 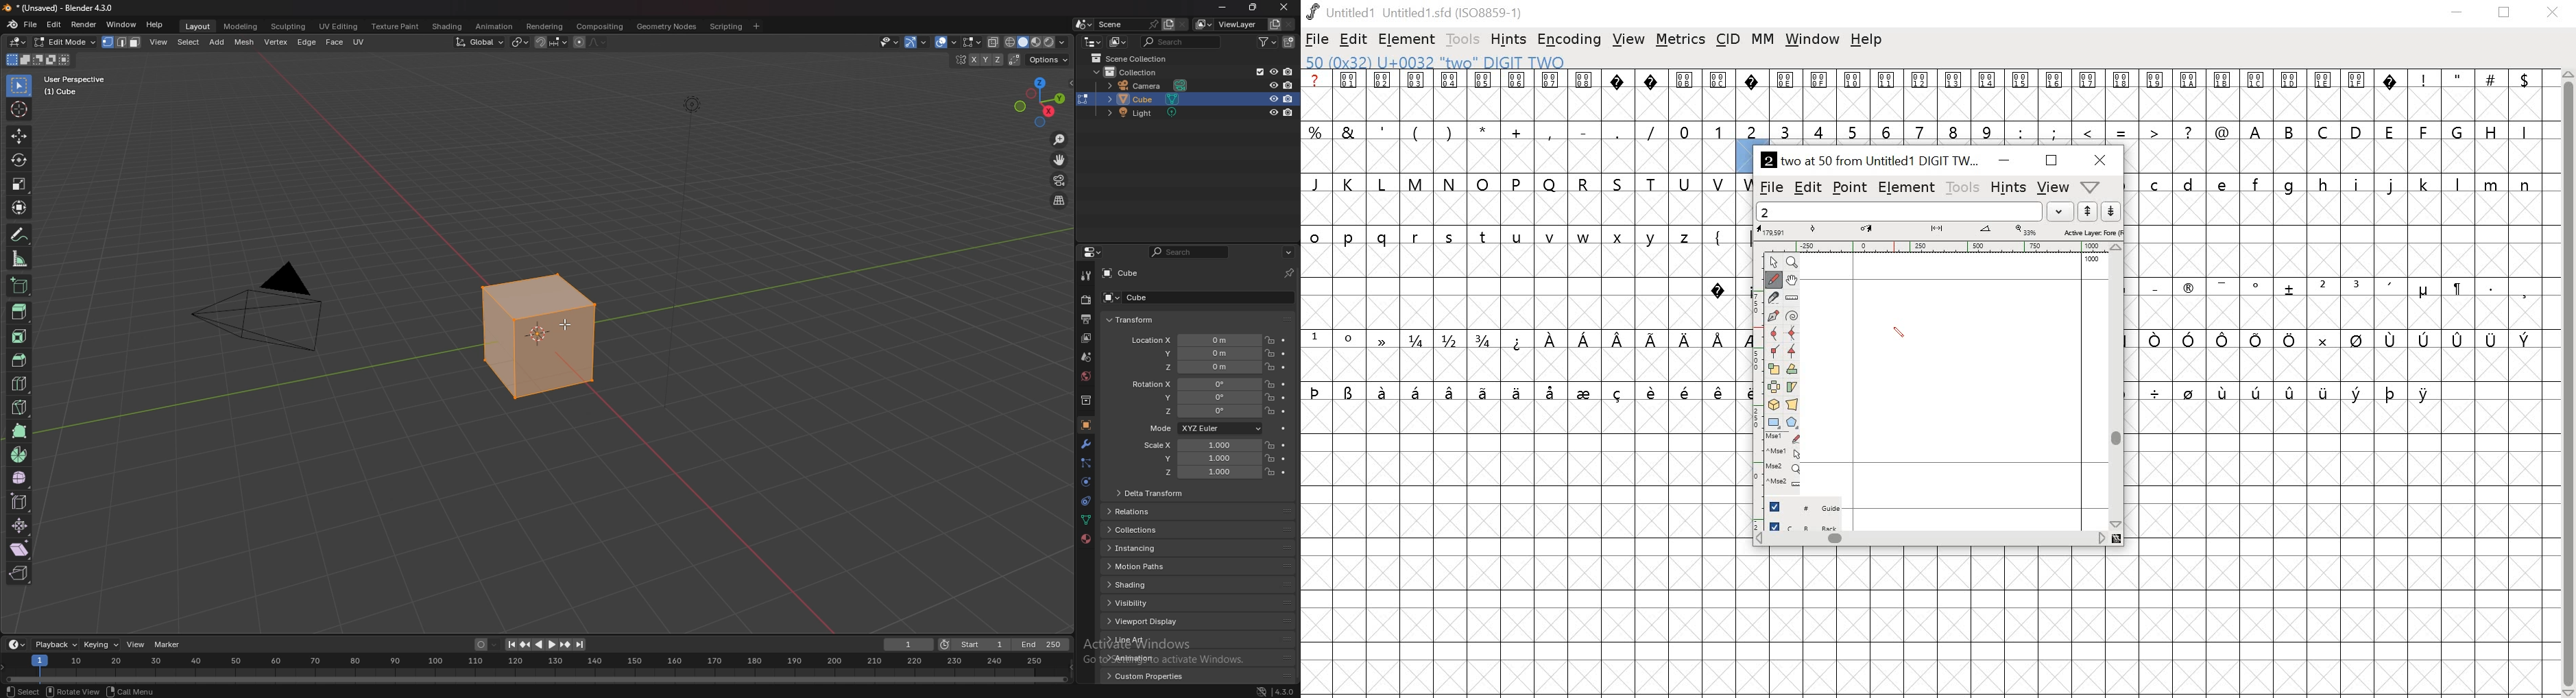 I want to click on editor type, so click(x=18, y=43).